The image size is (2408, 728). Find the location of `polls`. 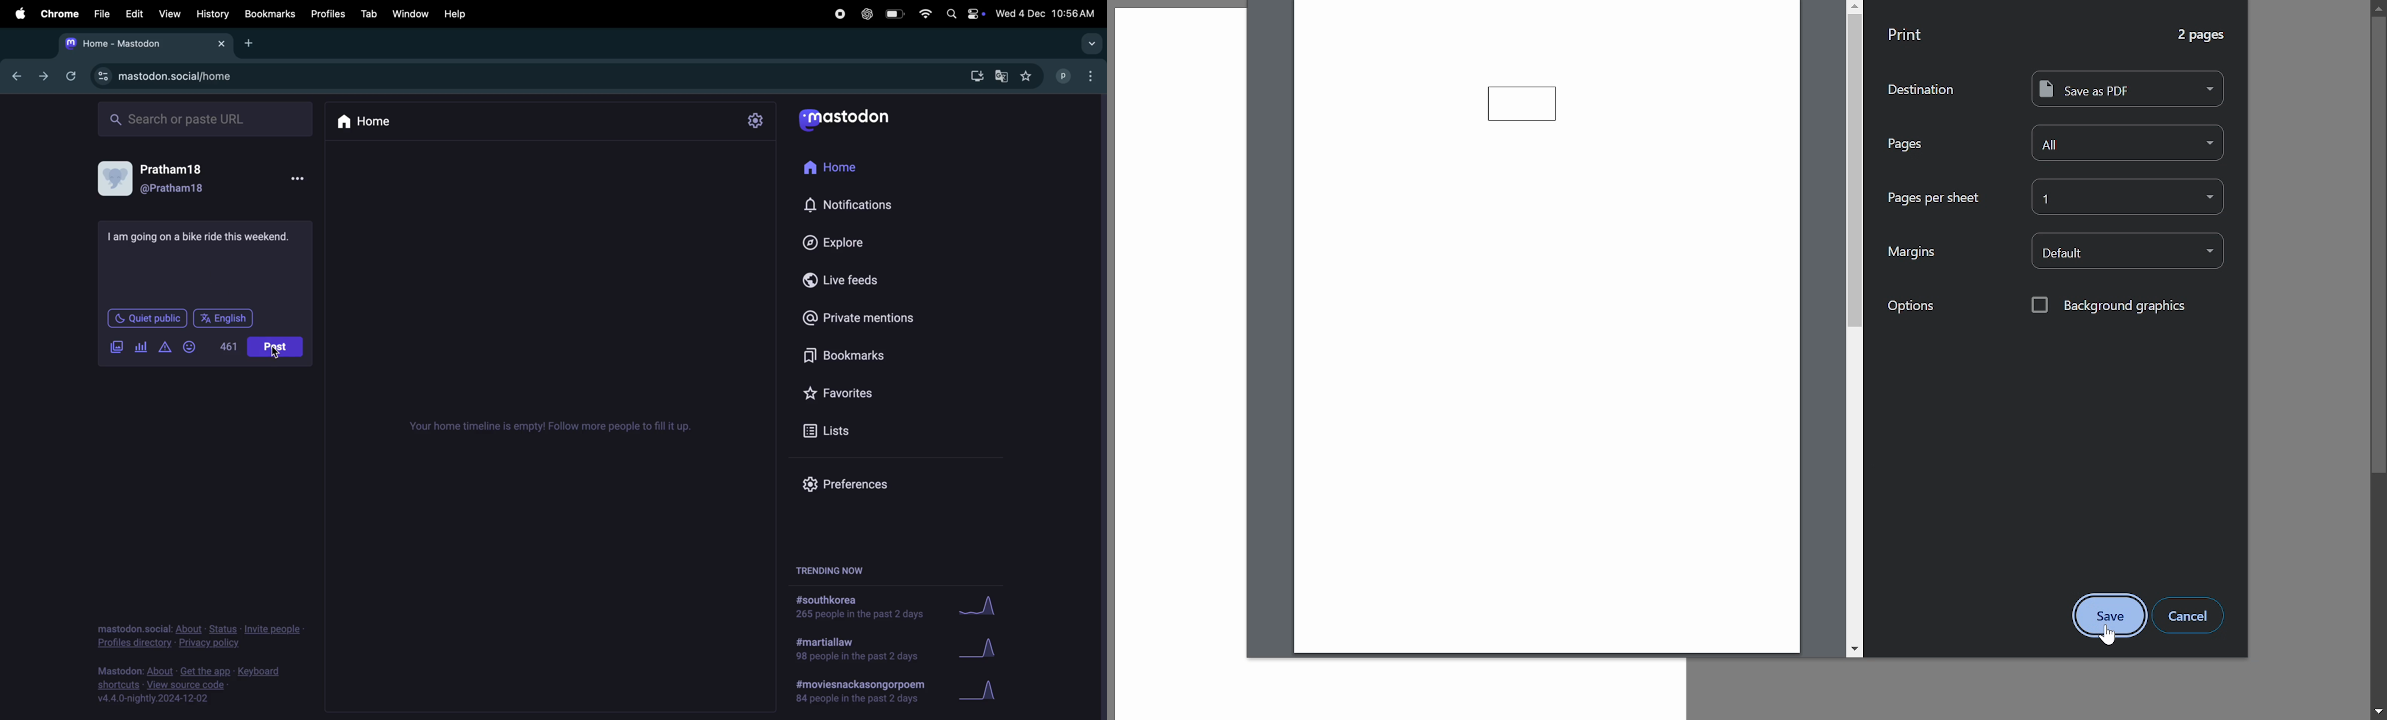

polls is located at coordinates (140, 349).